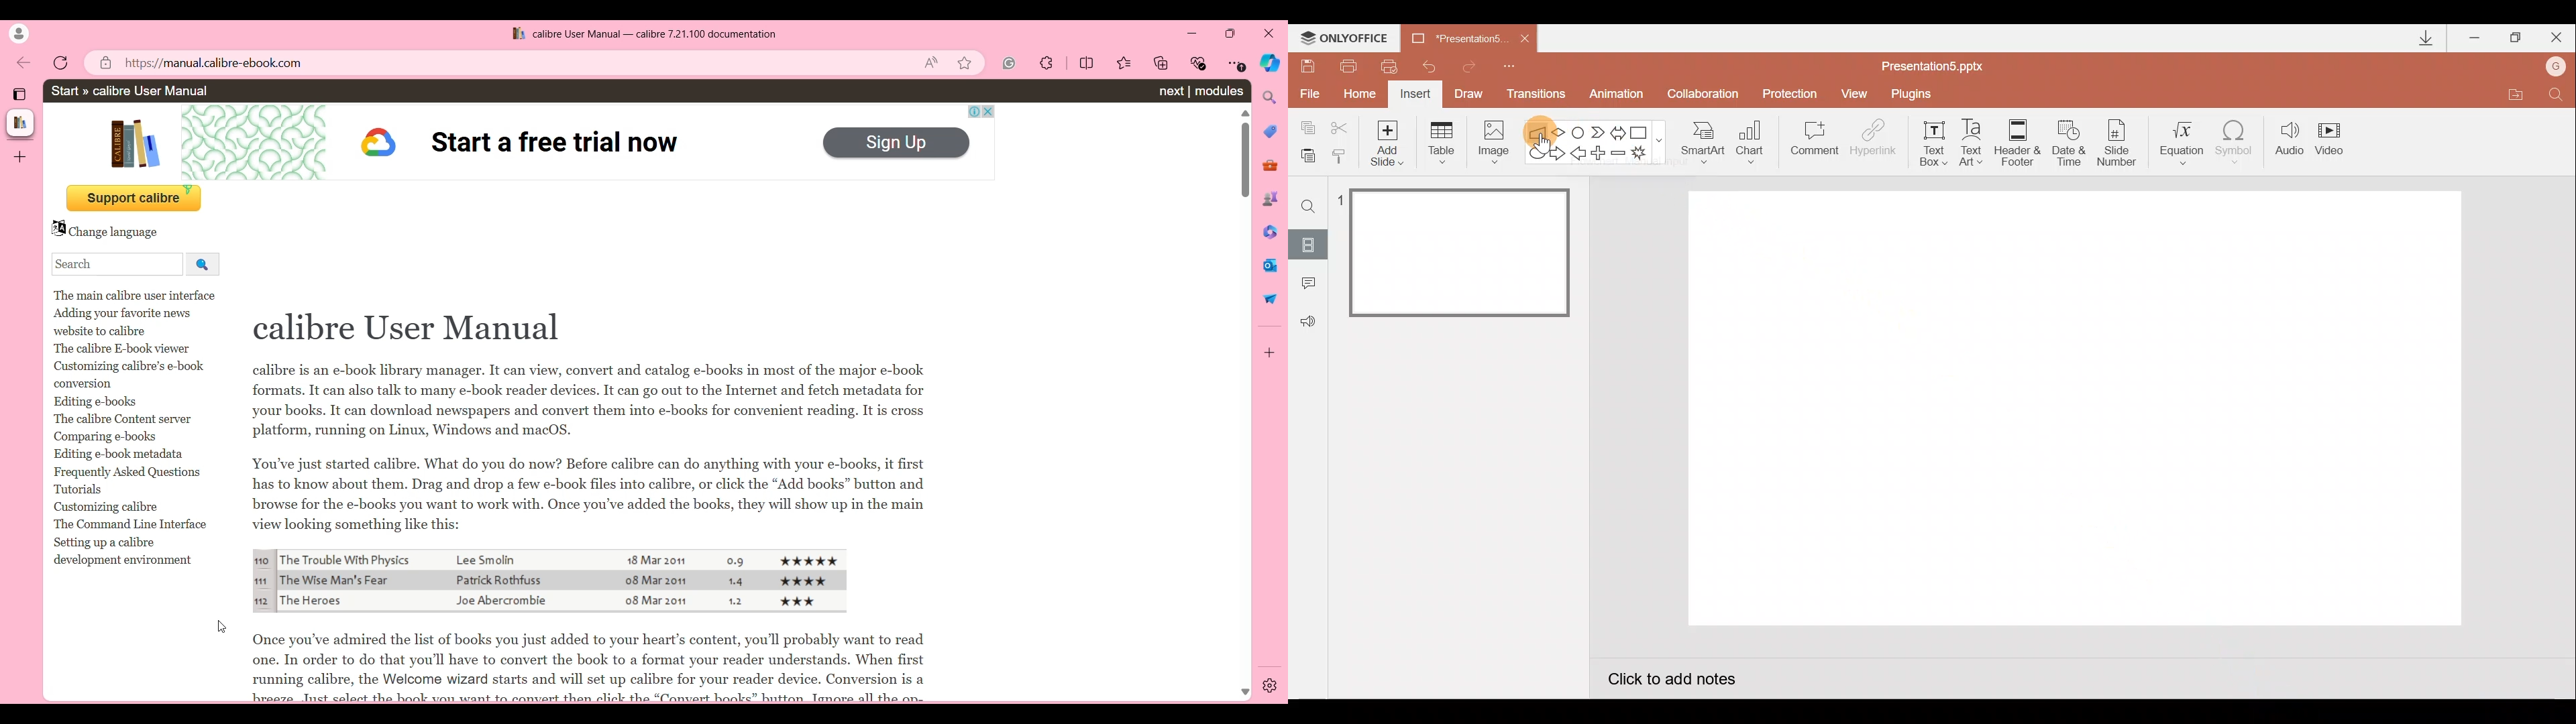 This screenshot has height=728, width=2576. I want to click on Left arrow, so click(1579, 155).